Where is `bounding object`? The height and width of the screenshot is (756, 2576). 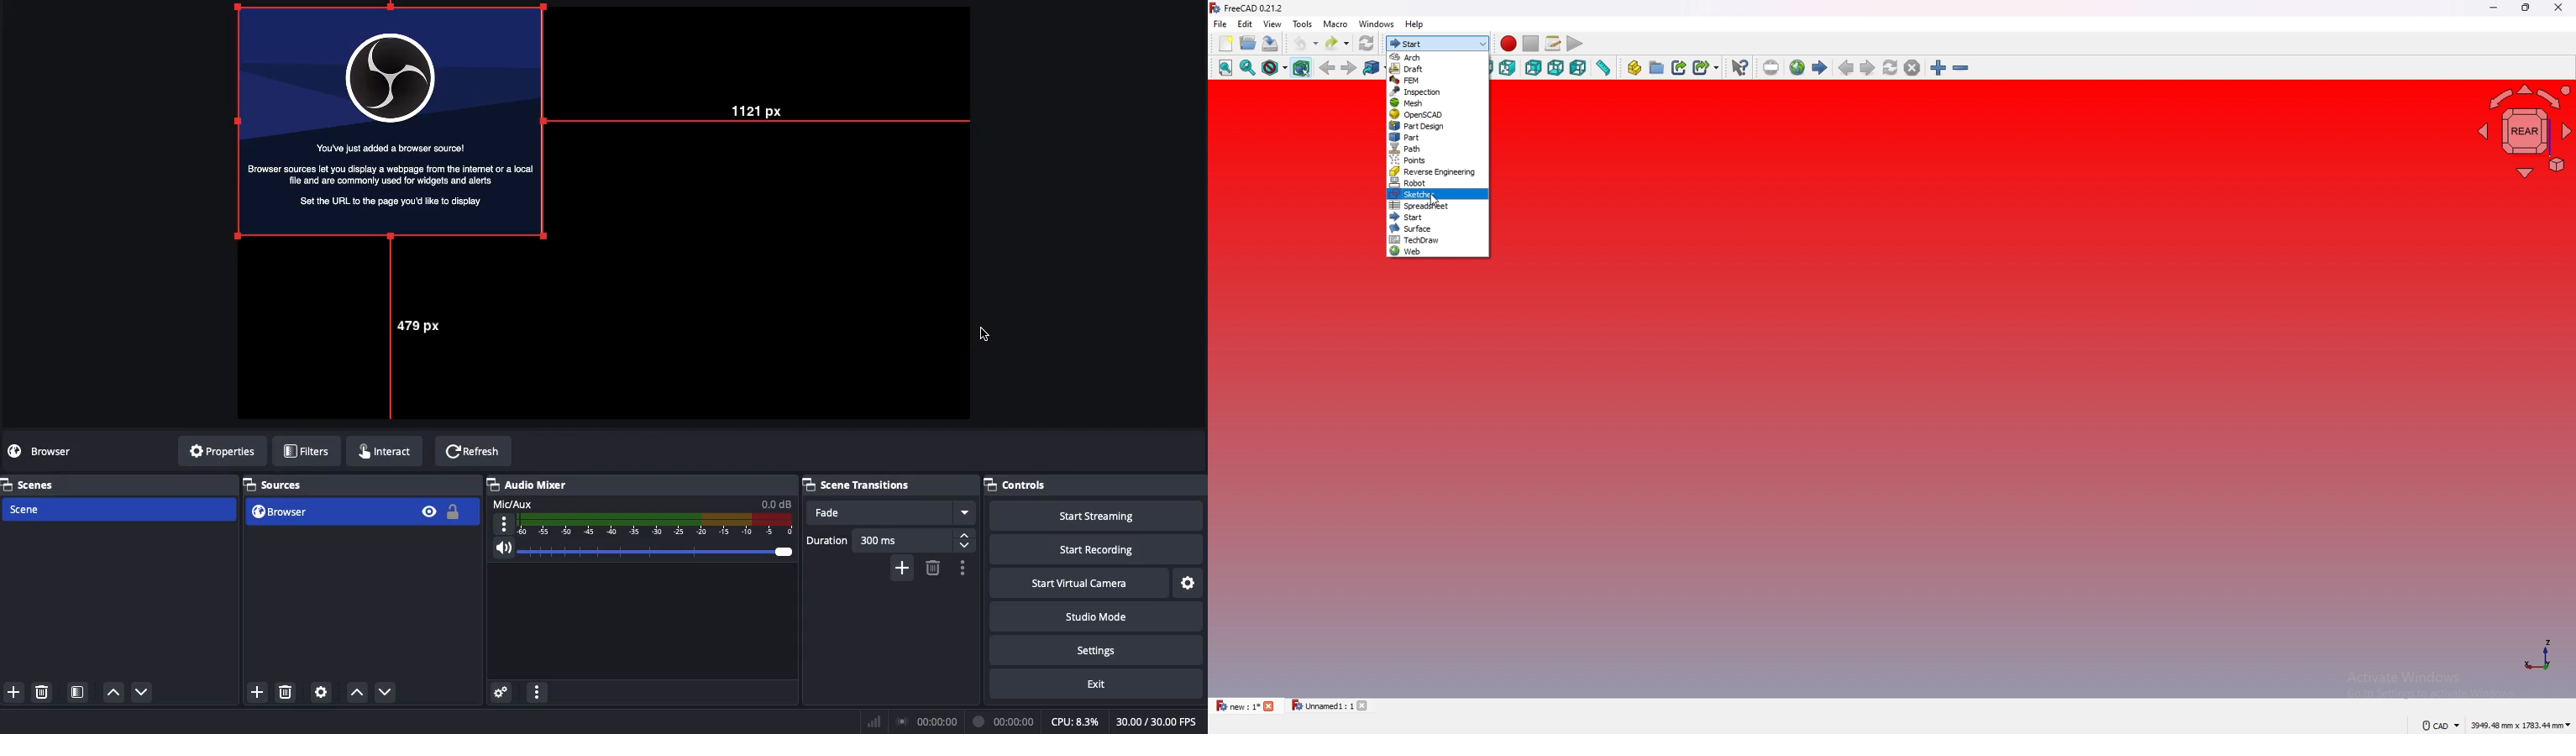 bounding object is located at coordinates (1302, 66).